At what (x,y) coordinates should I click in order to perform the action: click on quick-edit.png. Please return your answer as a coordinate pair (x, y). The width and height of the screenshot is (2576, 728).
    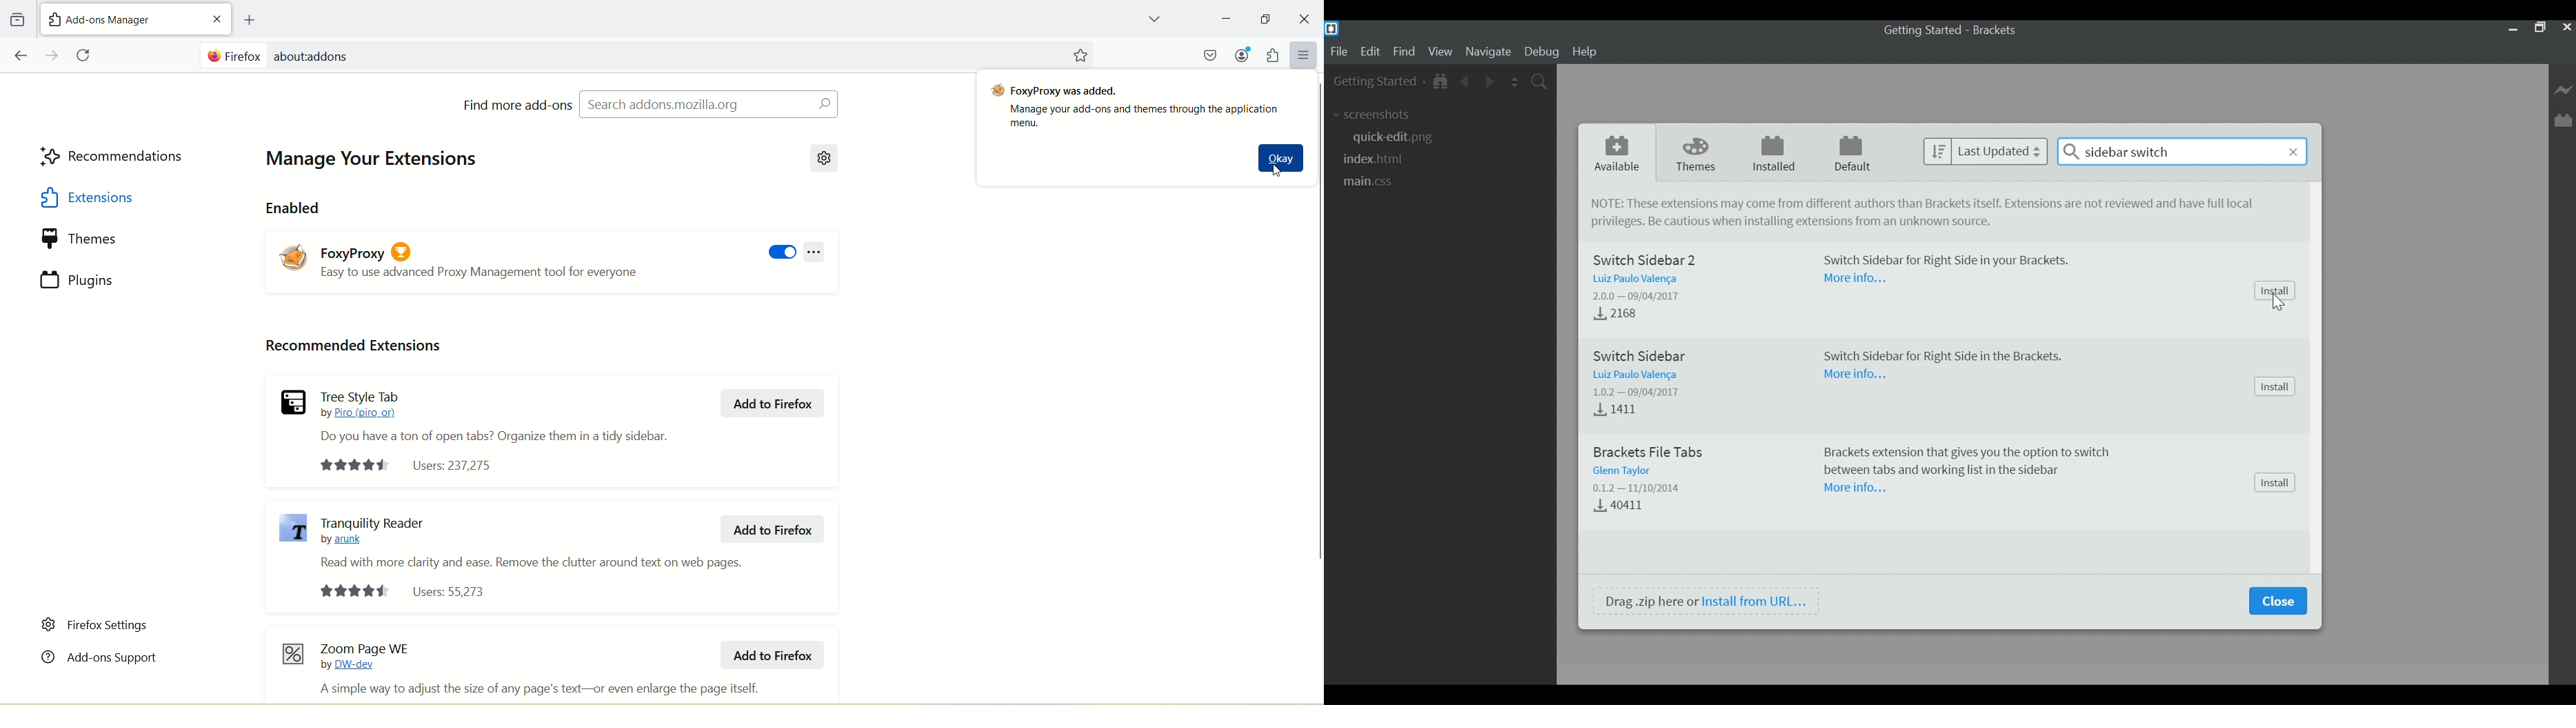
    Looking at the image, I should click on (1399, 137).